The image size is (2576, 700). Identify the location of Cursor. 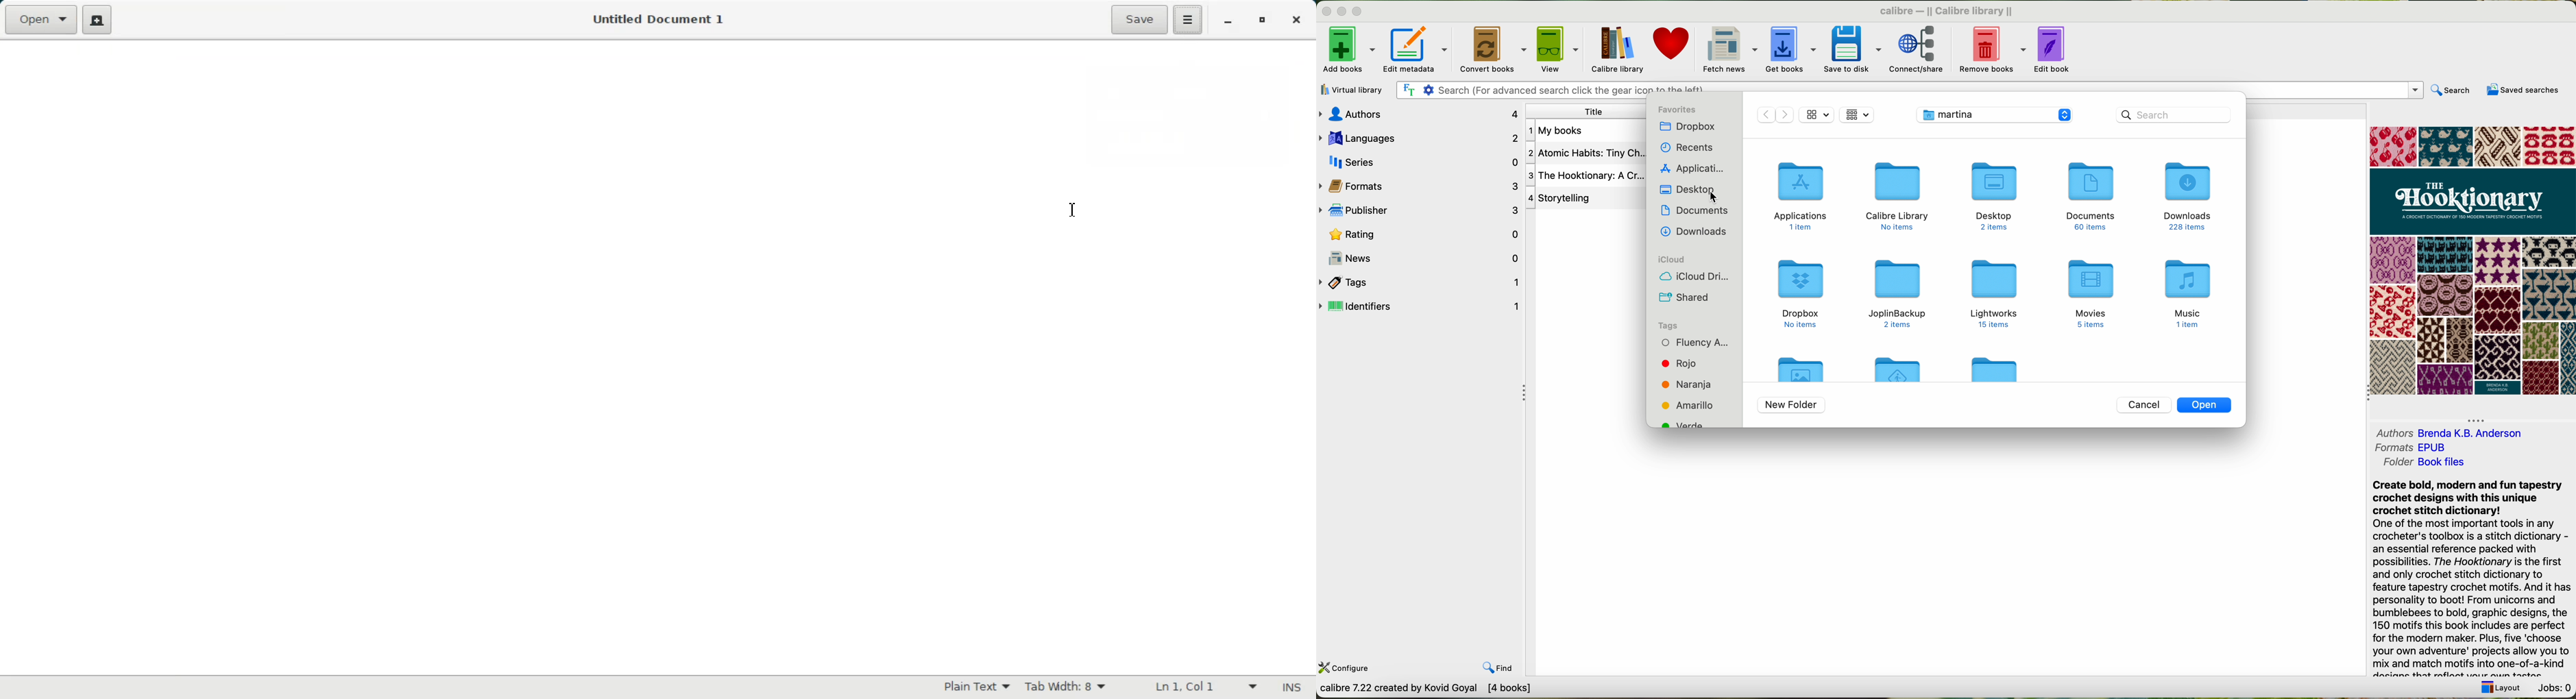
(1182, 28).